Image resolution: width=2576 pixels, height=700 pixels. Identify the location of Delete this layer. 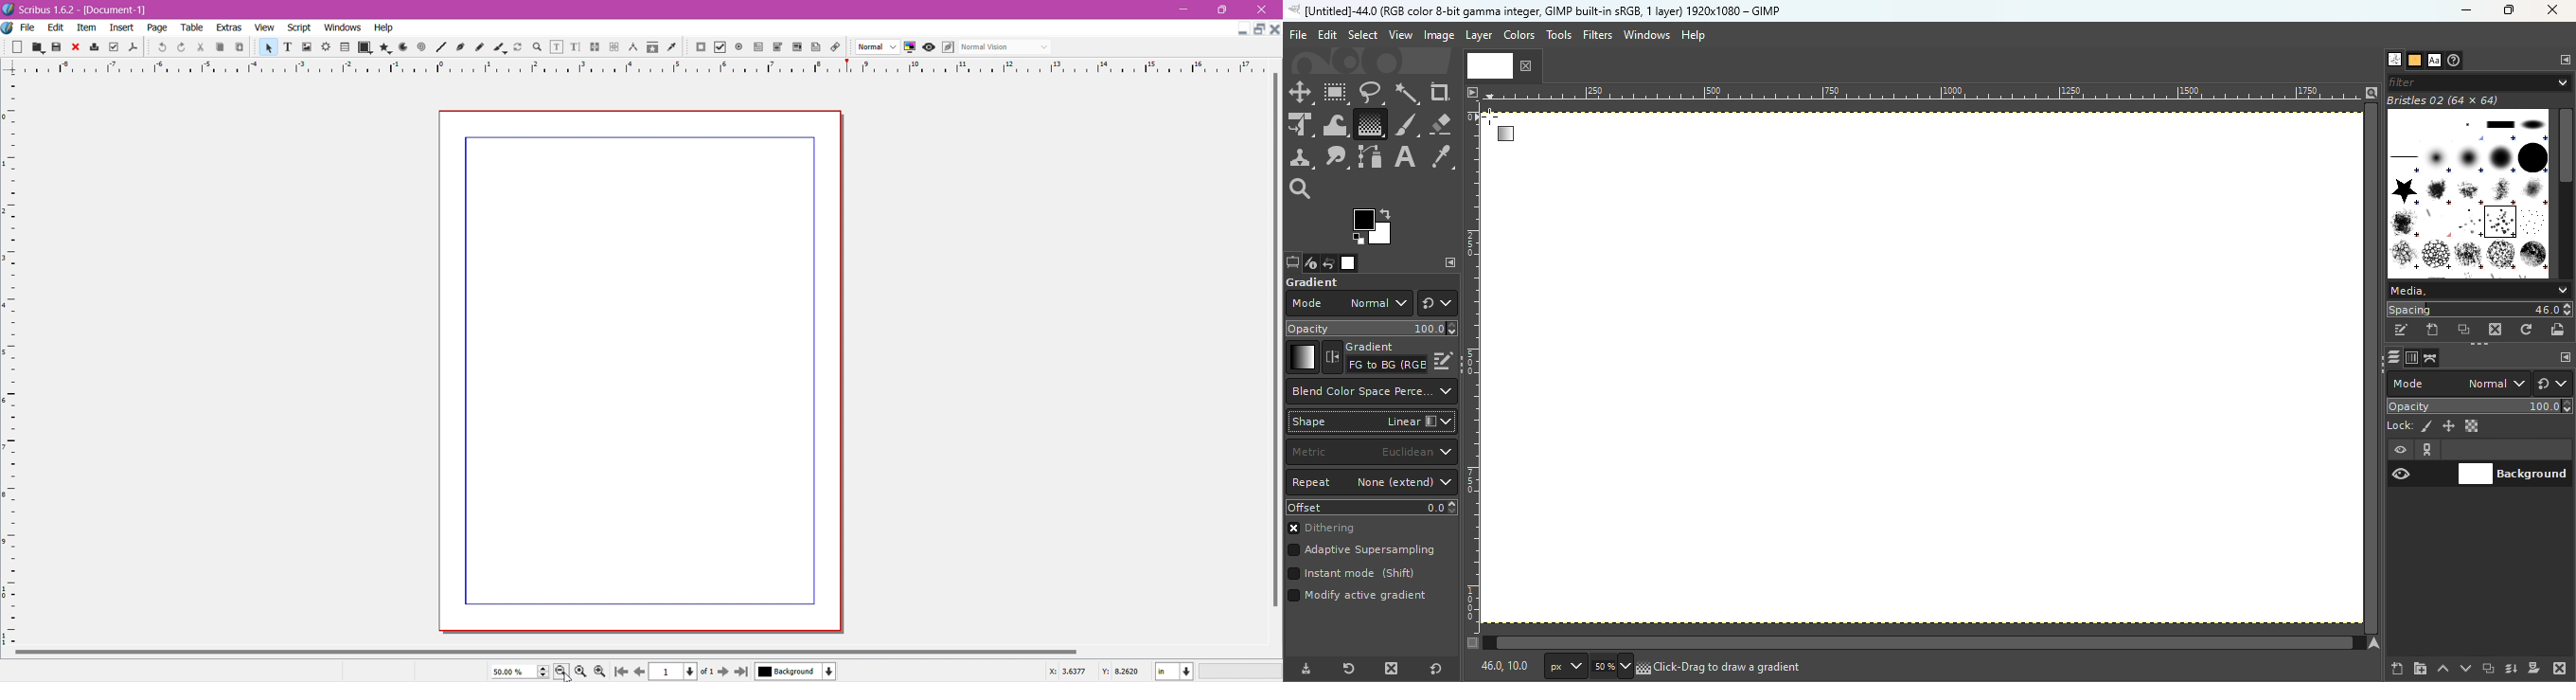
(2561, 669).